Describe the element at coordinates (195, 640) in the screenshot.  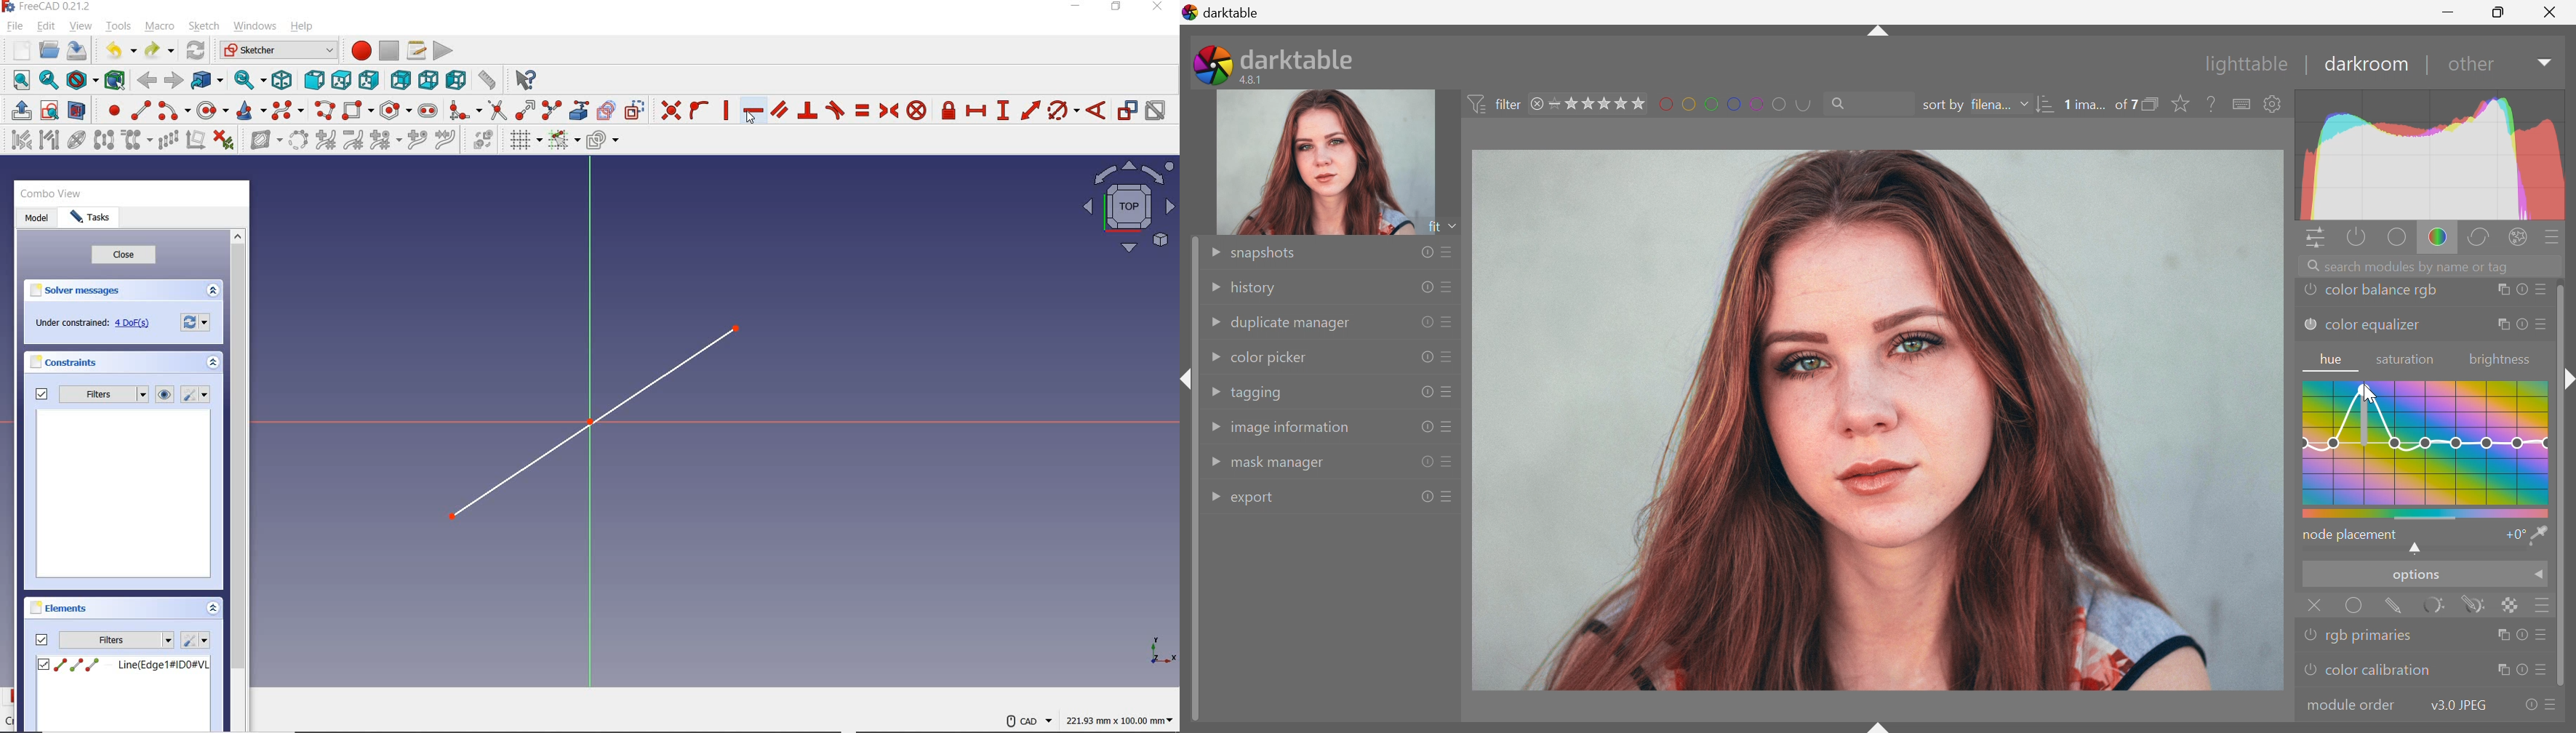
I see `SETTINGS` at that location.